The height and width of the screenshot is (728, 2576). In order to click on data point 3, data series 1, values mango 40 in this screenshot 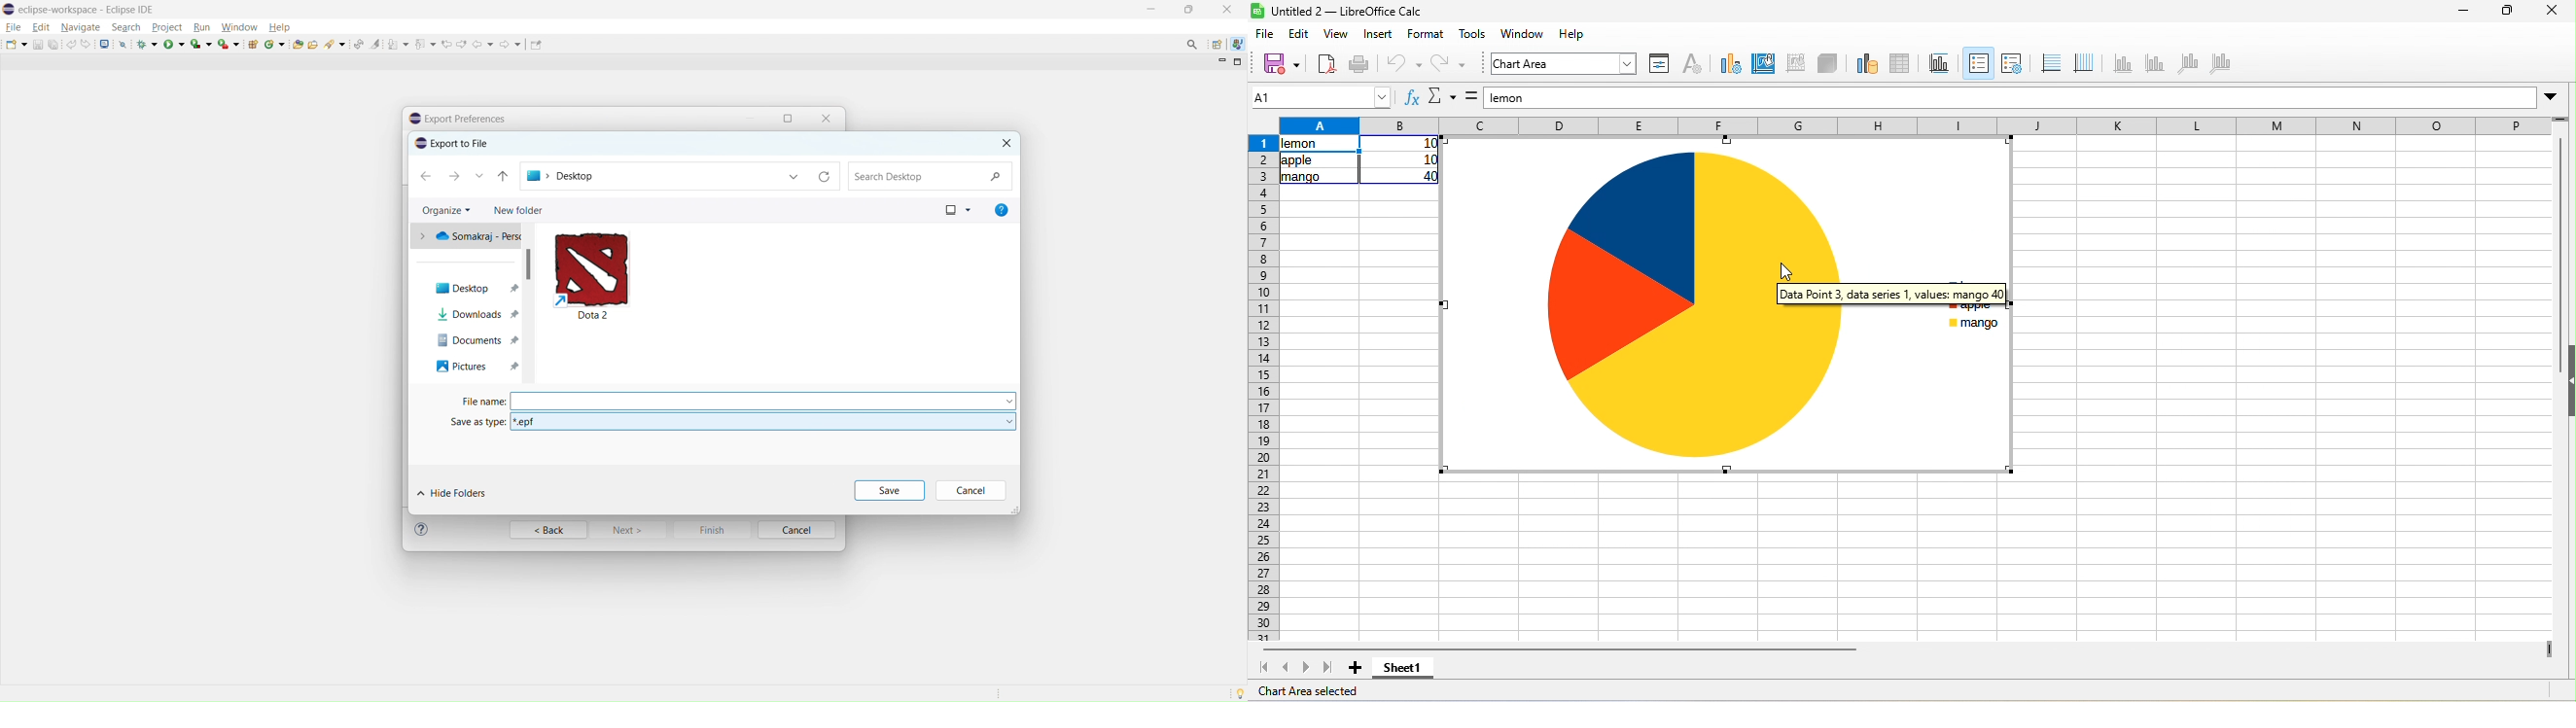, I will do `click(1927, 296)`.